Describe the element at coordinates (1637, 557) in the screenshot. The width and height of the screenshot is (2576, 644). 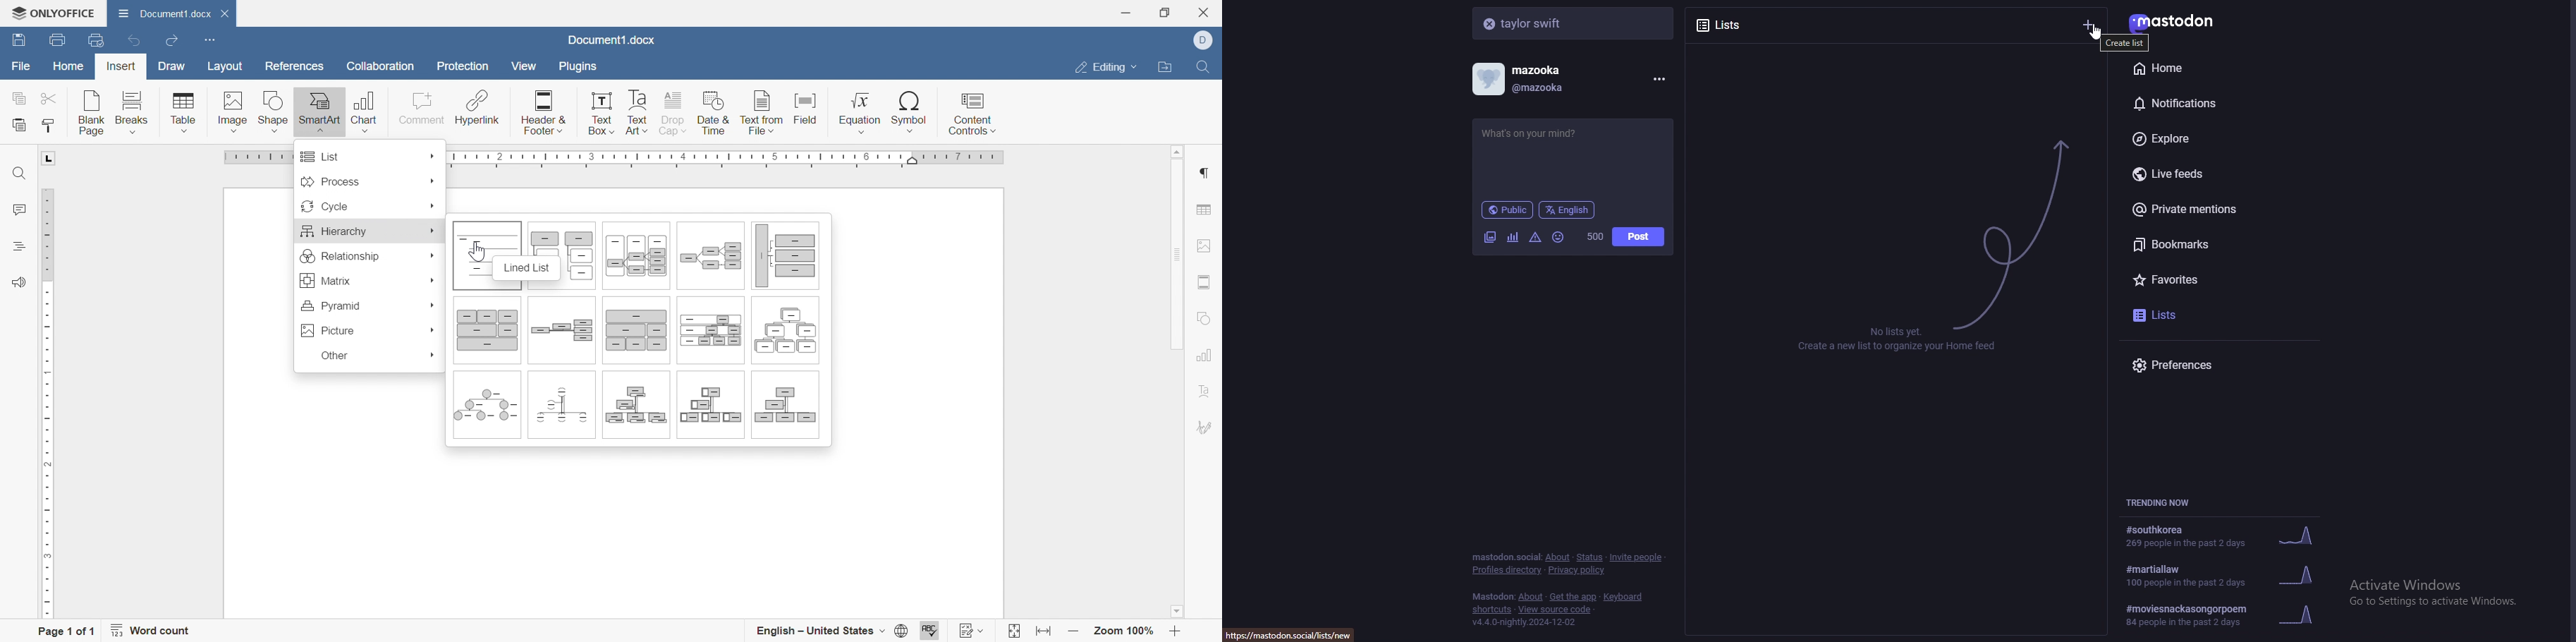
I see `invite people` at that location.